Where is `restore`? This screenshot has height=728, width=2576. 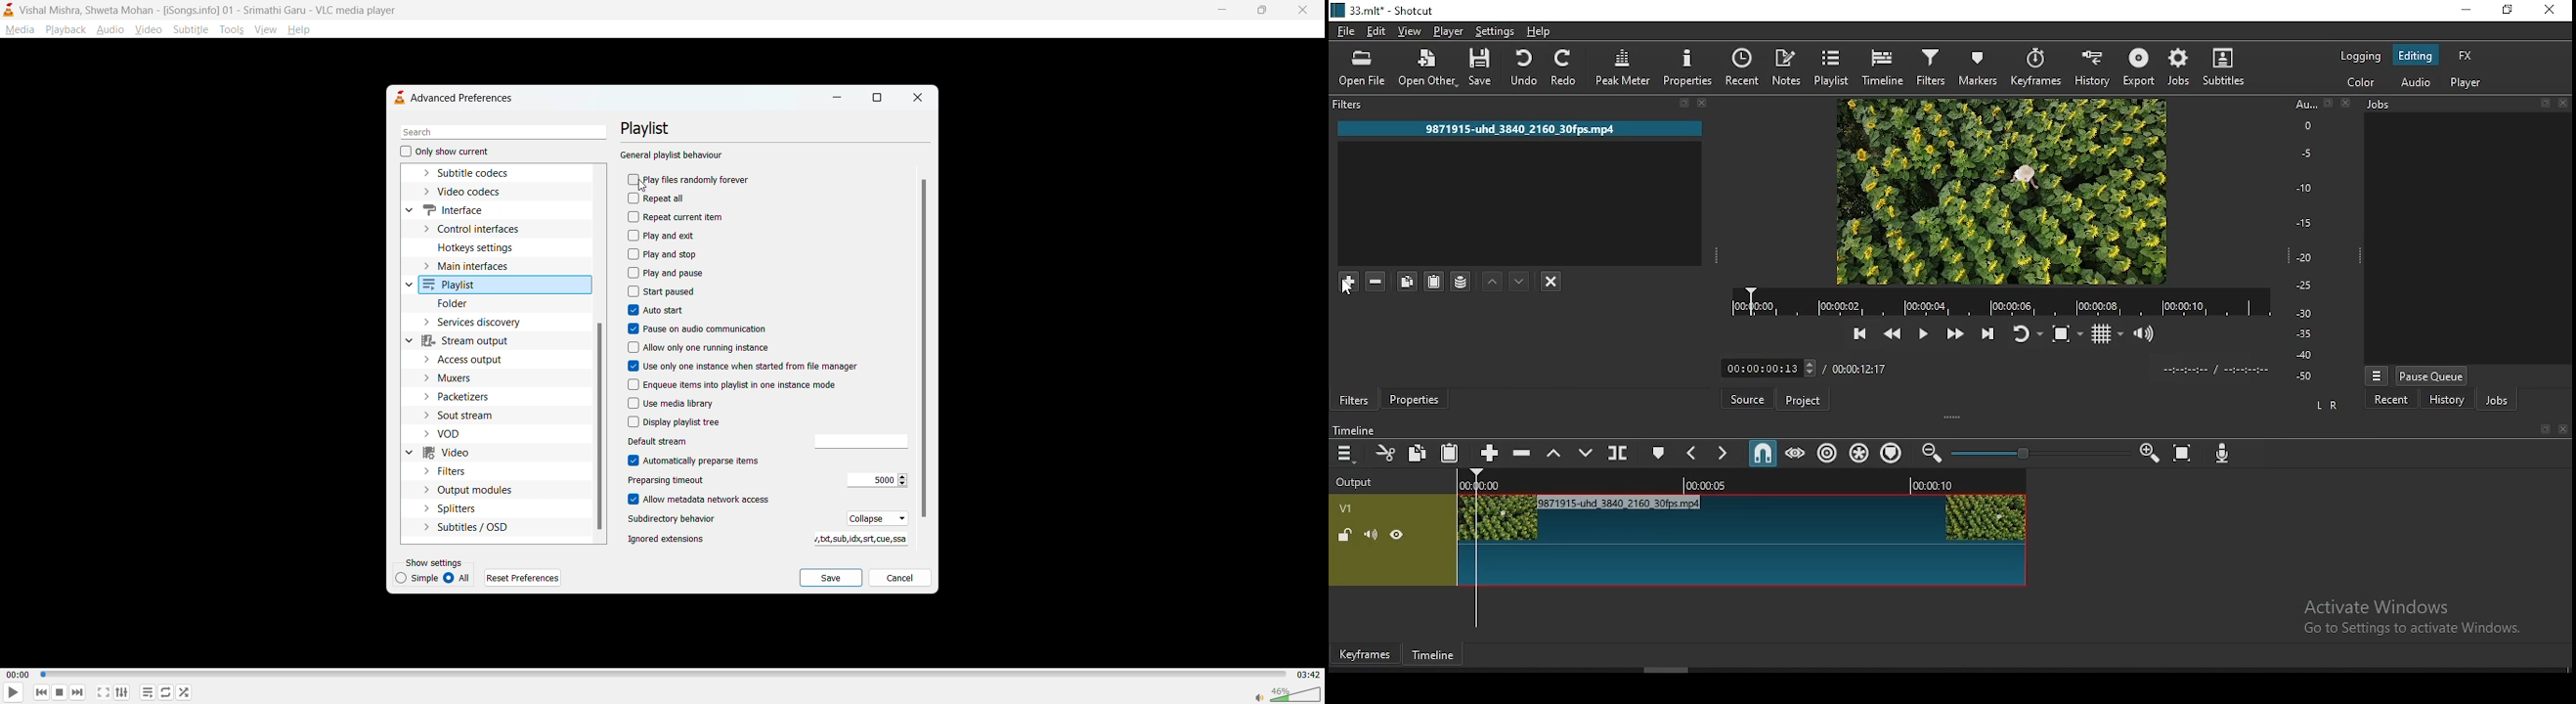
restore is located at coordinates (2504, 13).